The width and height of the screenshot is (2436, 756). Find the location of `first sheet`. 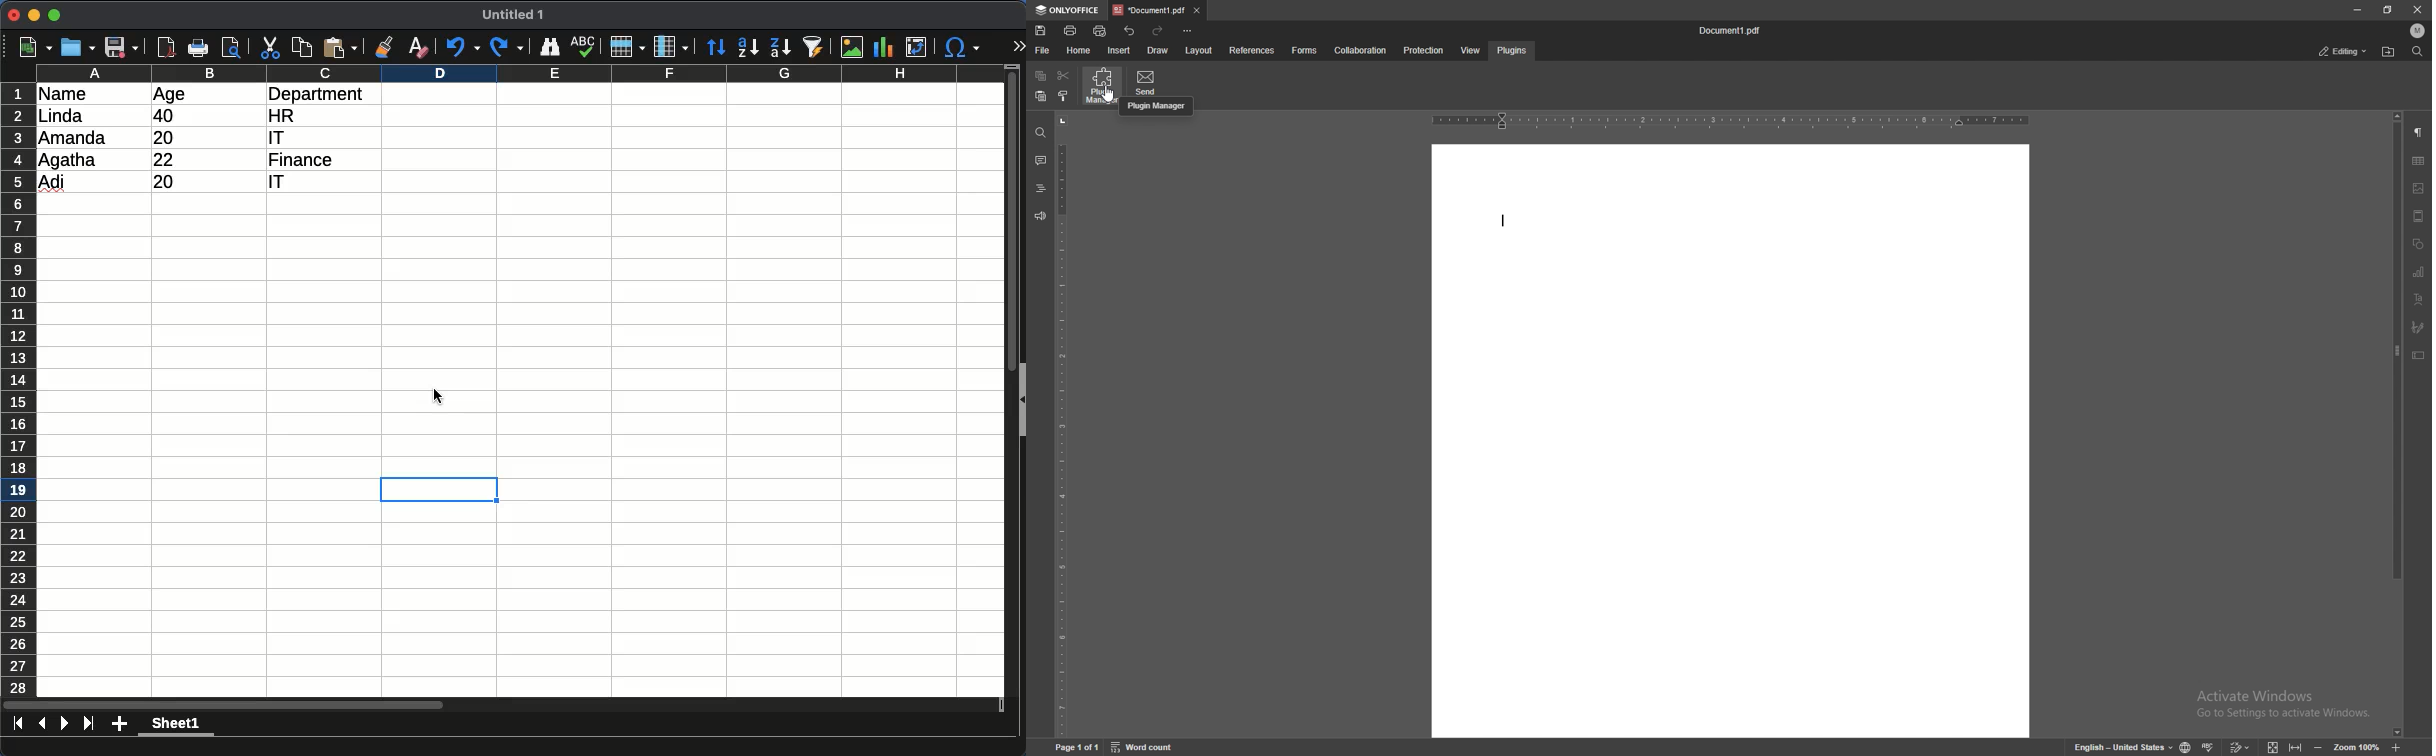

first sheet is located at coordinates (18, 723).